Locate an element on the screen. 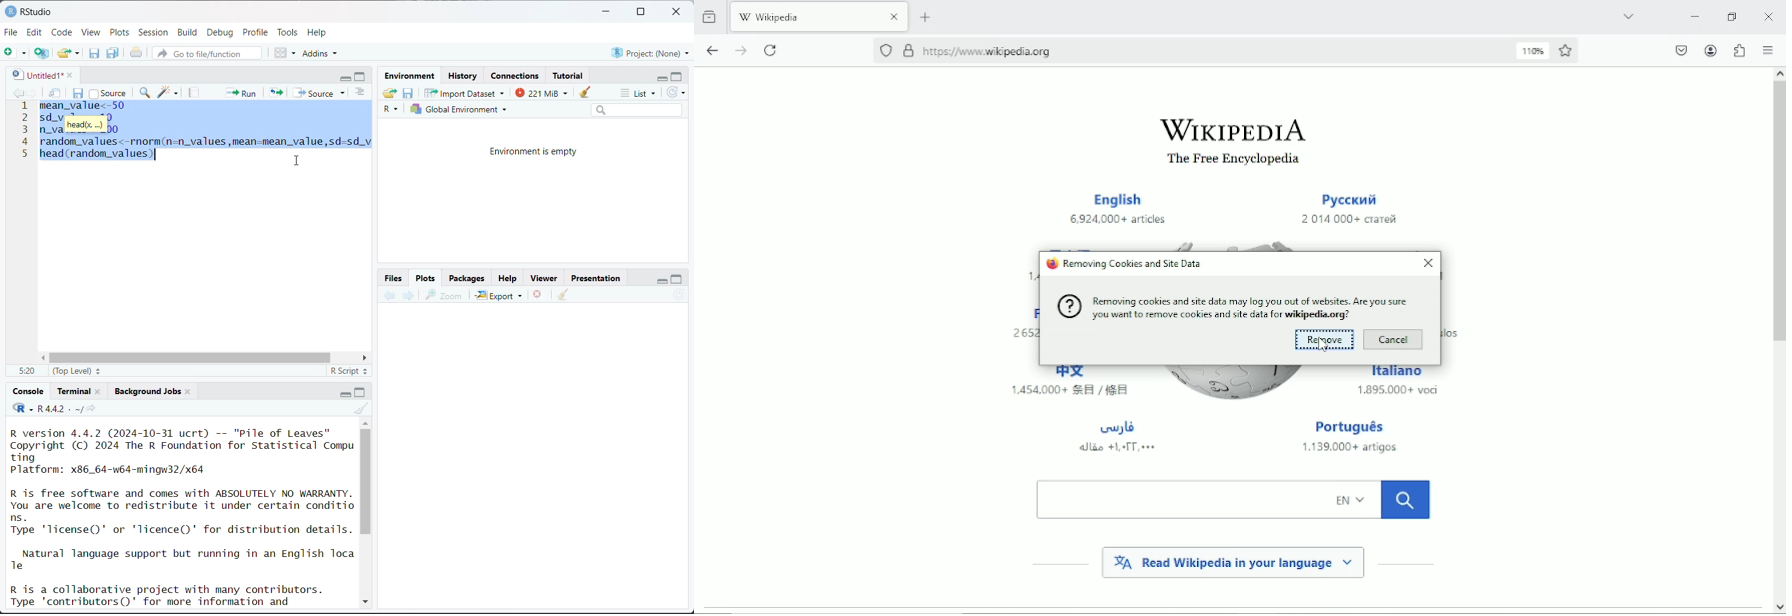 This screenshot has height=616, width=1792.  is located at coordinates (395, 278).